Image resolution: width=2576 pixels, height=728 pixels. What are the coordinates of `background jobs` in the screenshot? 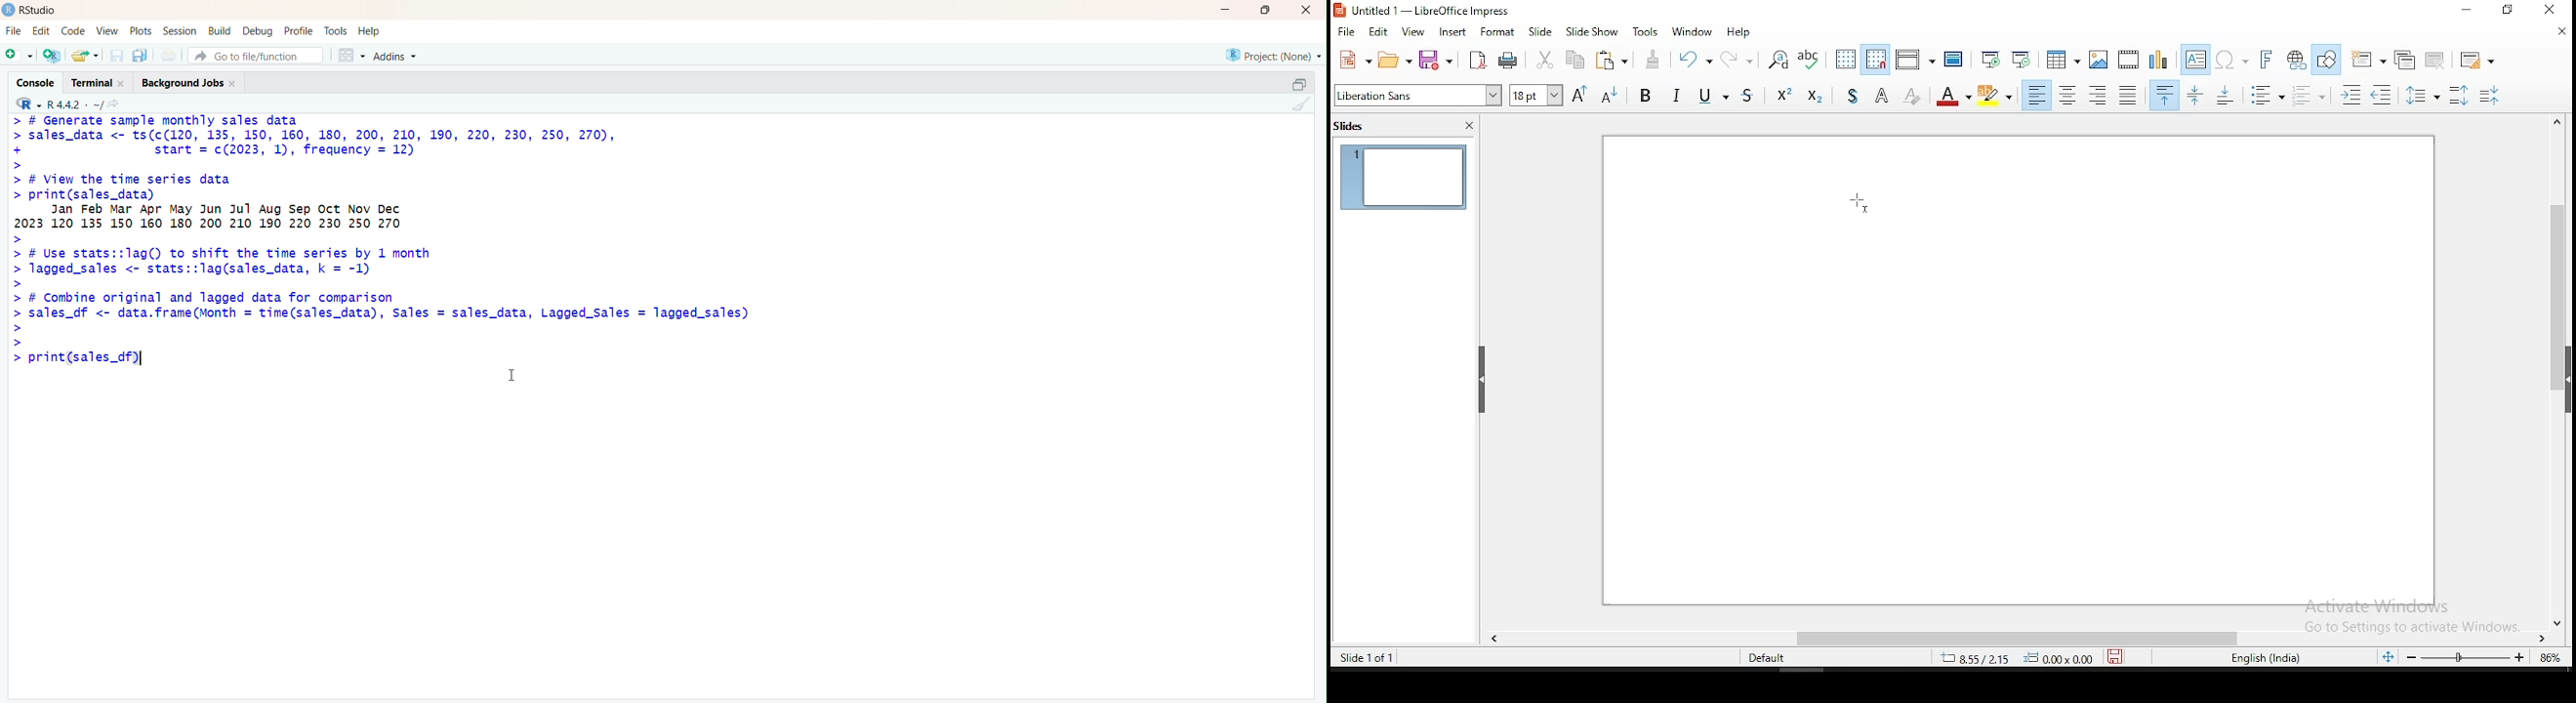 It's located at (192, 84).